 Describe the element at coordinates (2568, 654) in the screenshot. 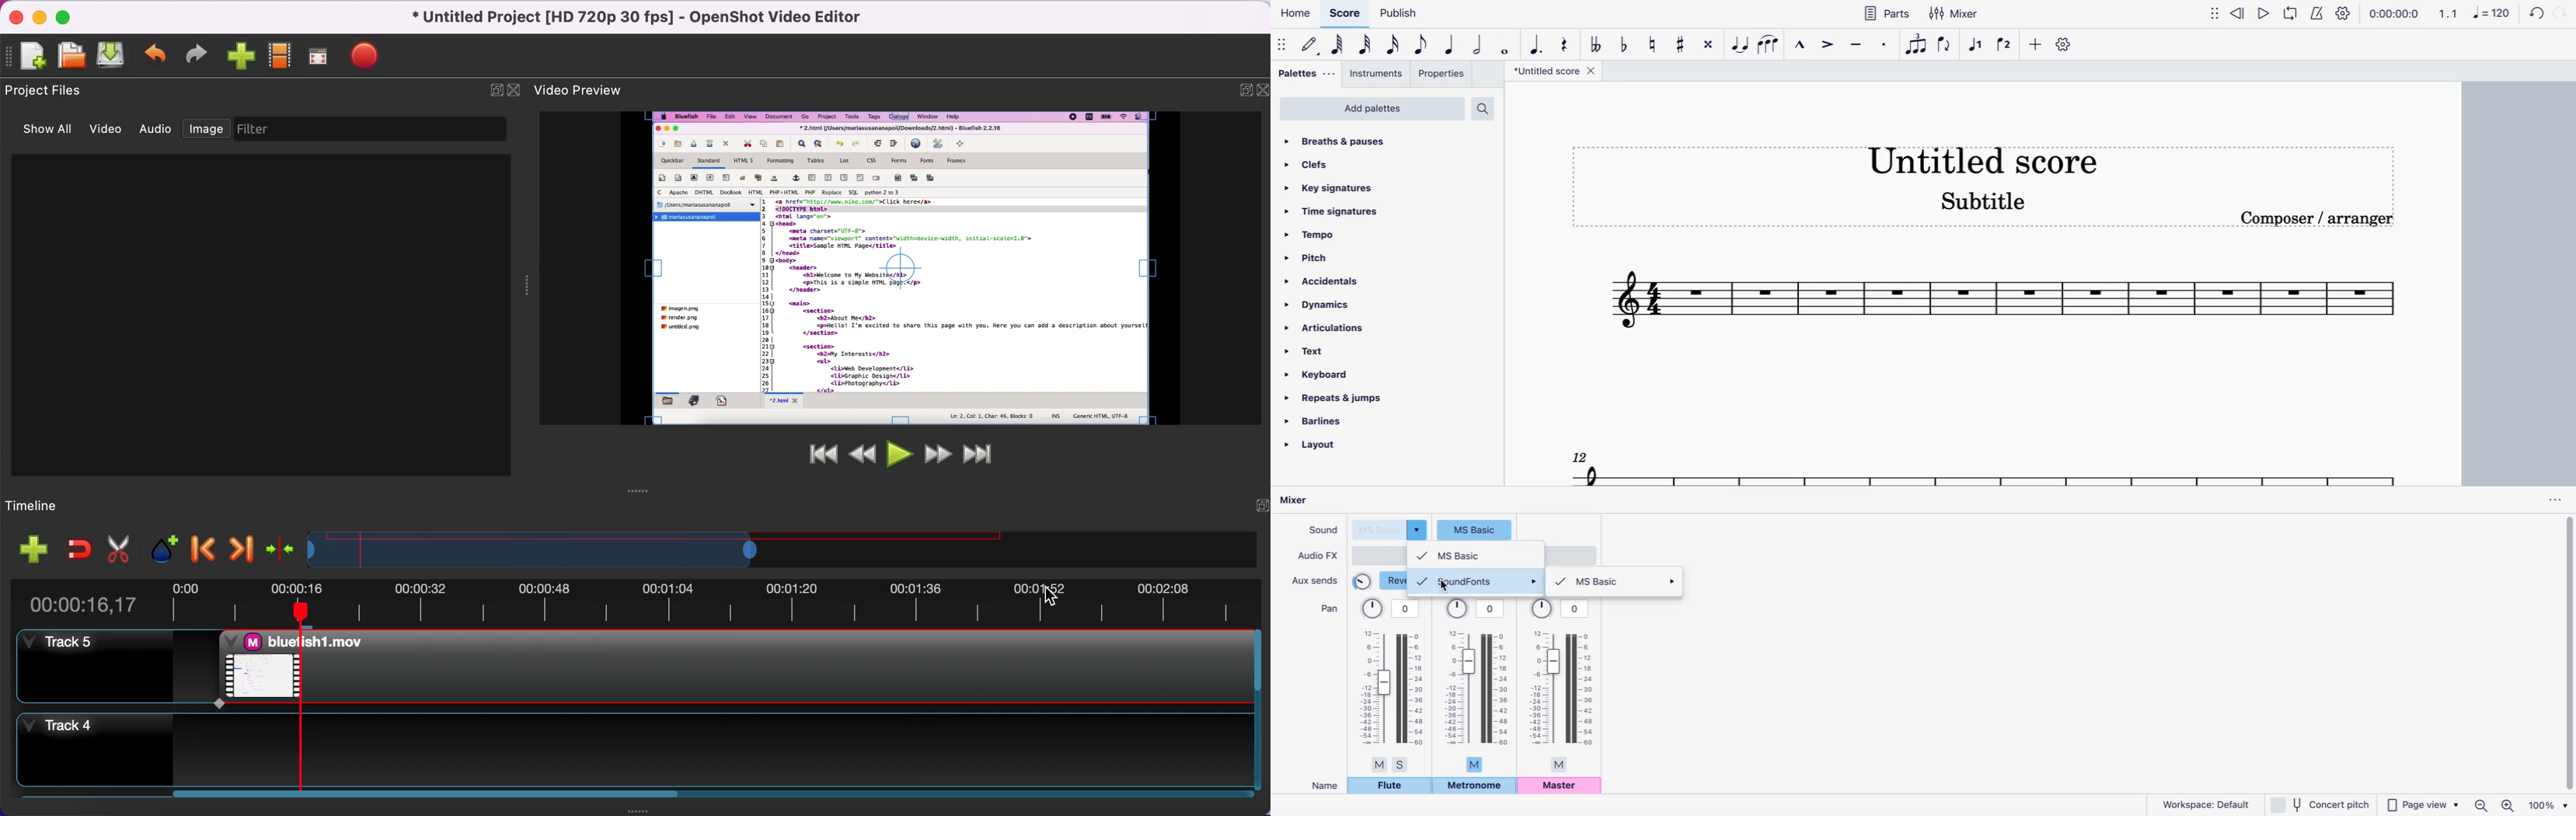

I see `vertical scrollbar` at that location.